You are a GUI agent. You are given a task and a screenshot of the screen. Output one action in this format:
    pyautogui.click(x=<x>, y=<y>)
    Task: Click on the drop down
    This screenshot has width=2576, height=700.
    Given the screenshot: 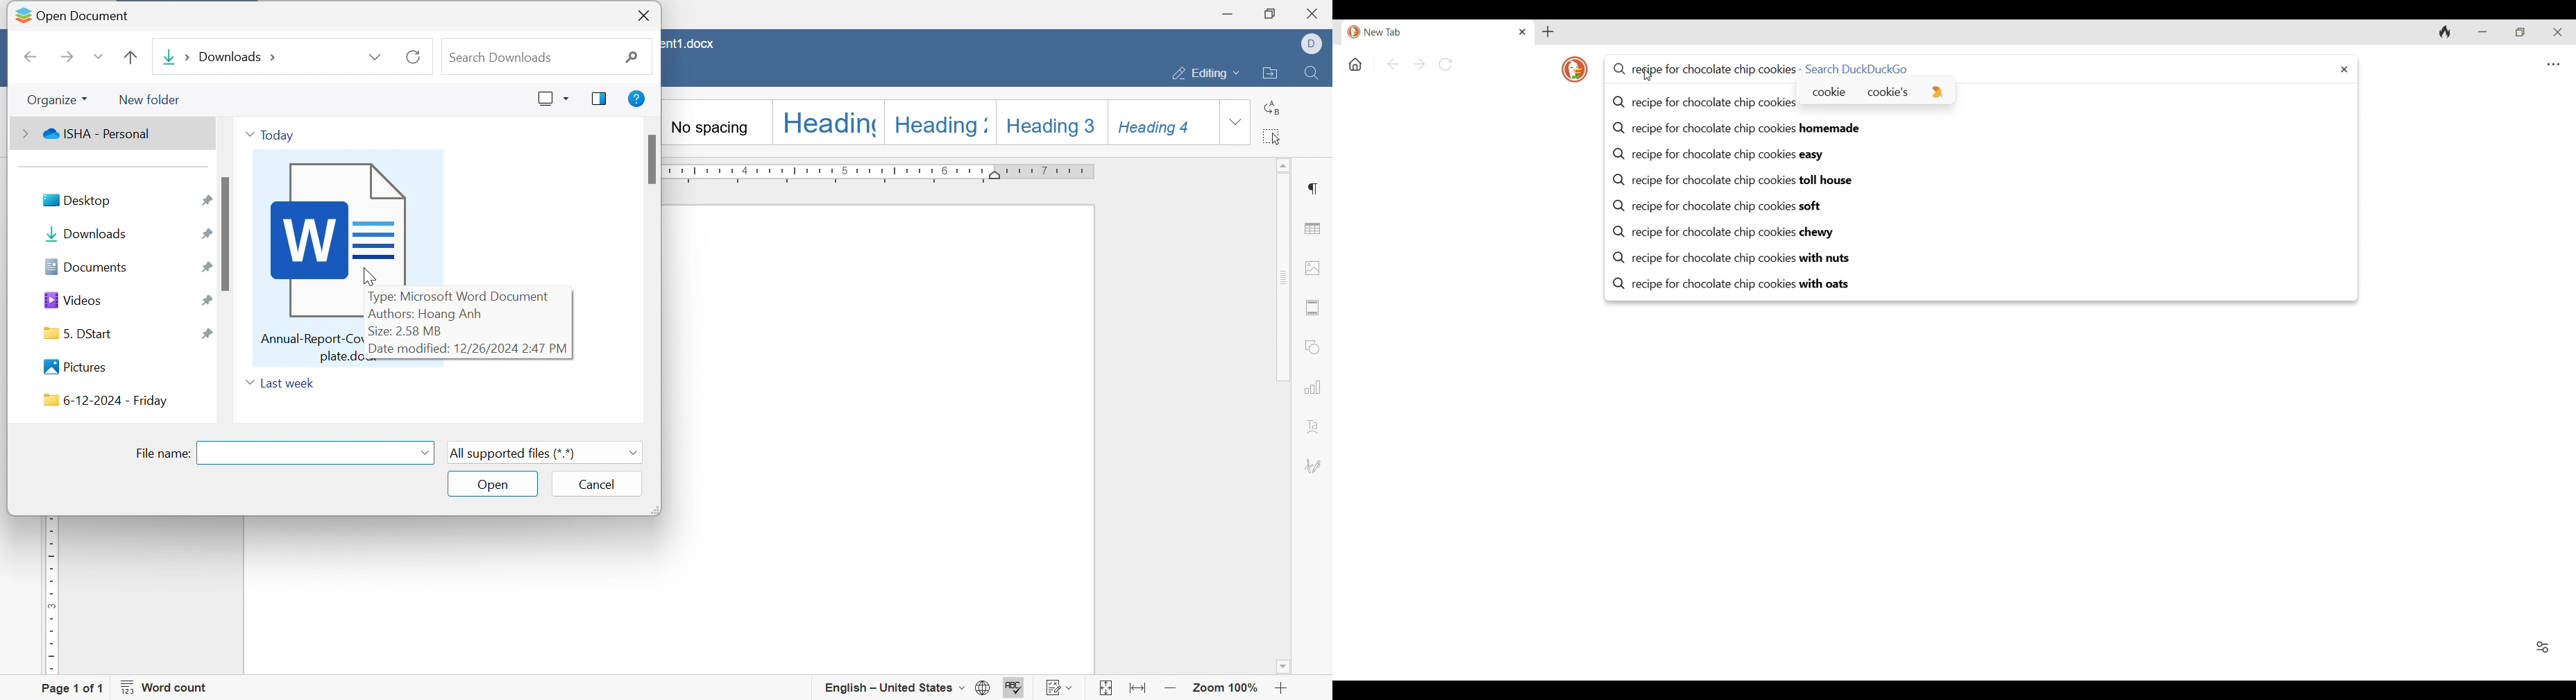 What is the action you would take?
    pyautogui.click(x=1236, y=123)
    